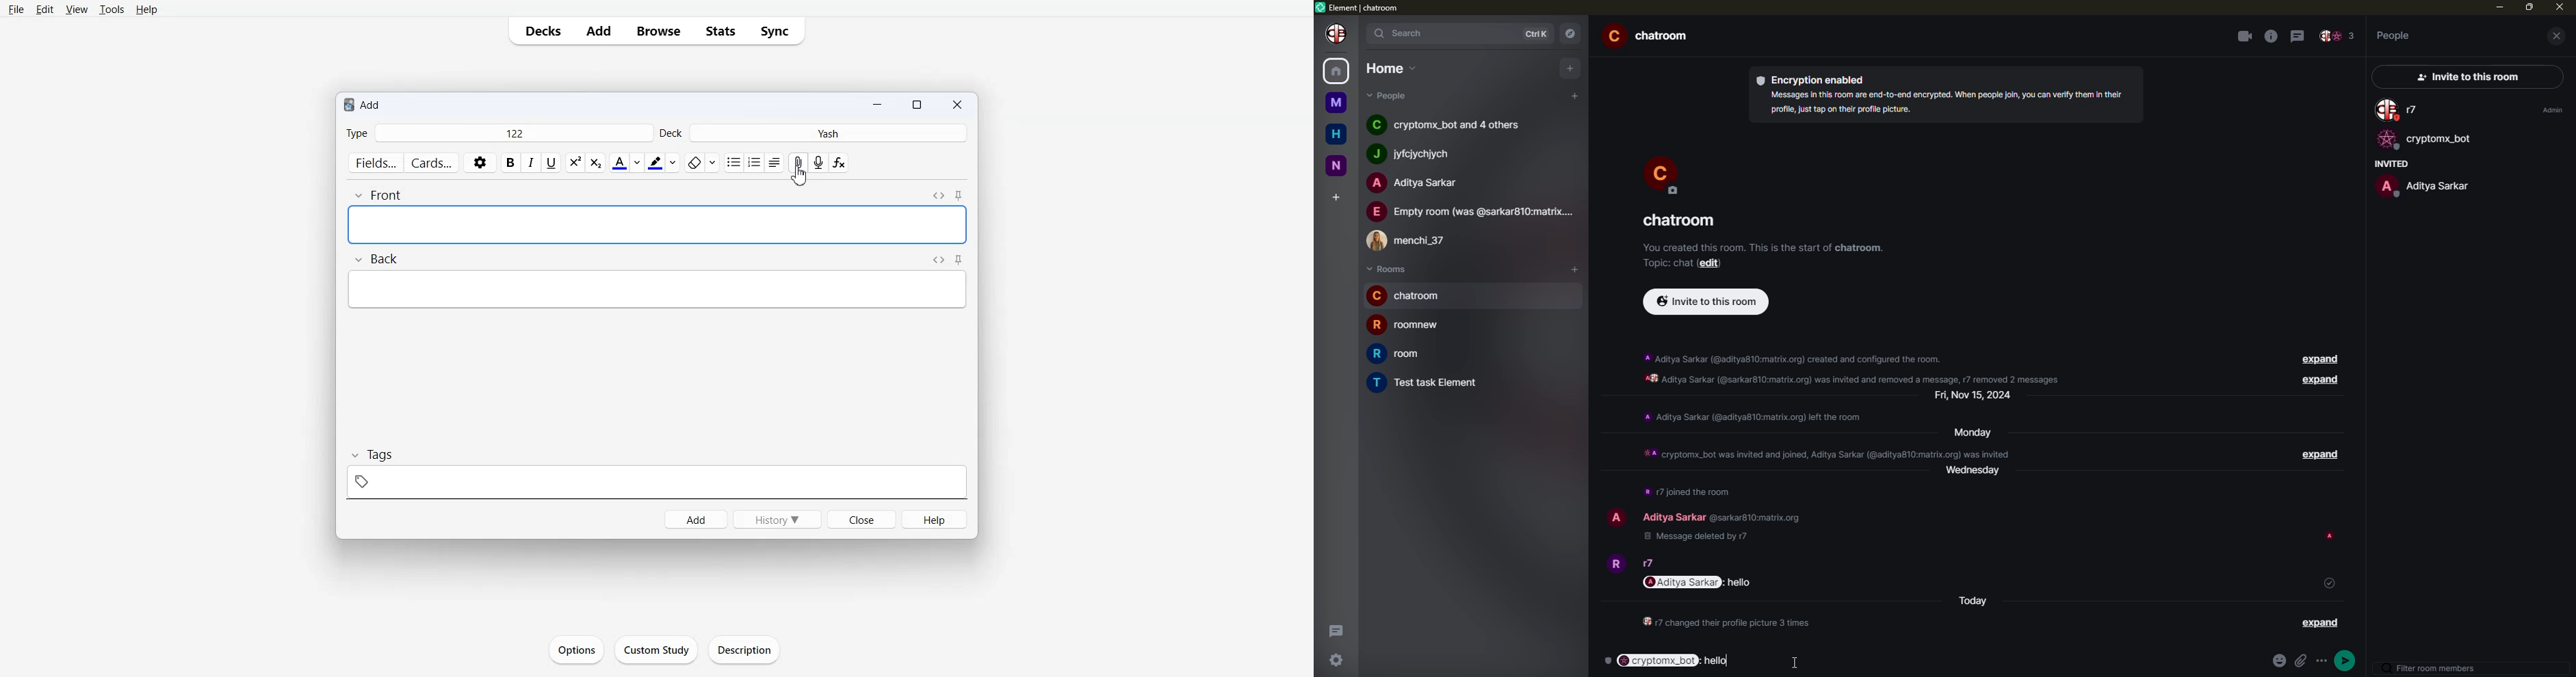 The image size is (2576, 700). I want to click on home, so click(1338, 135).